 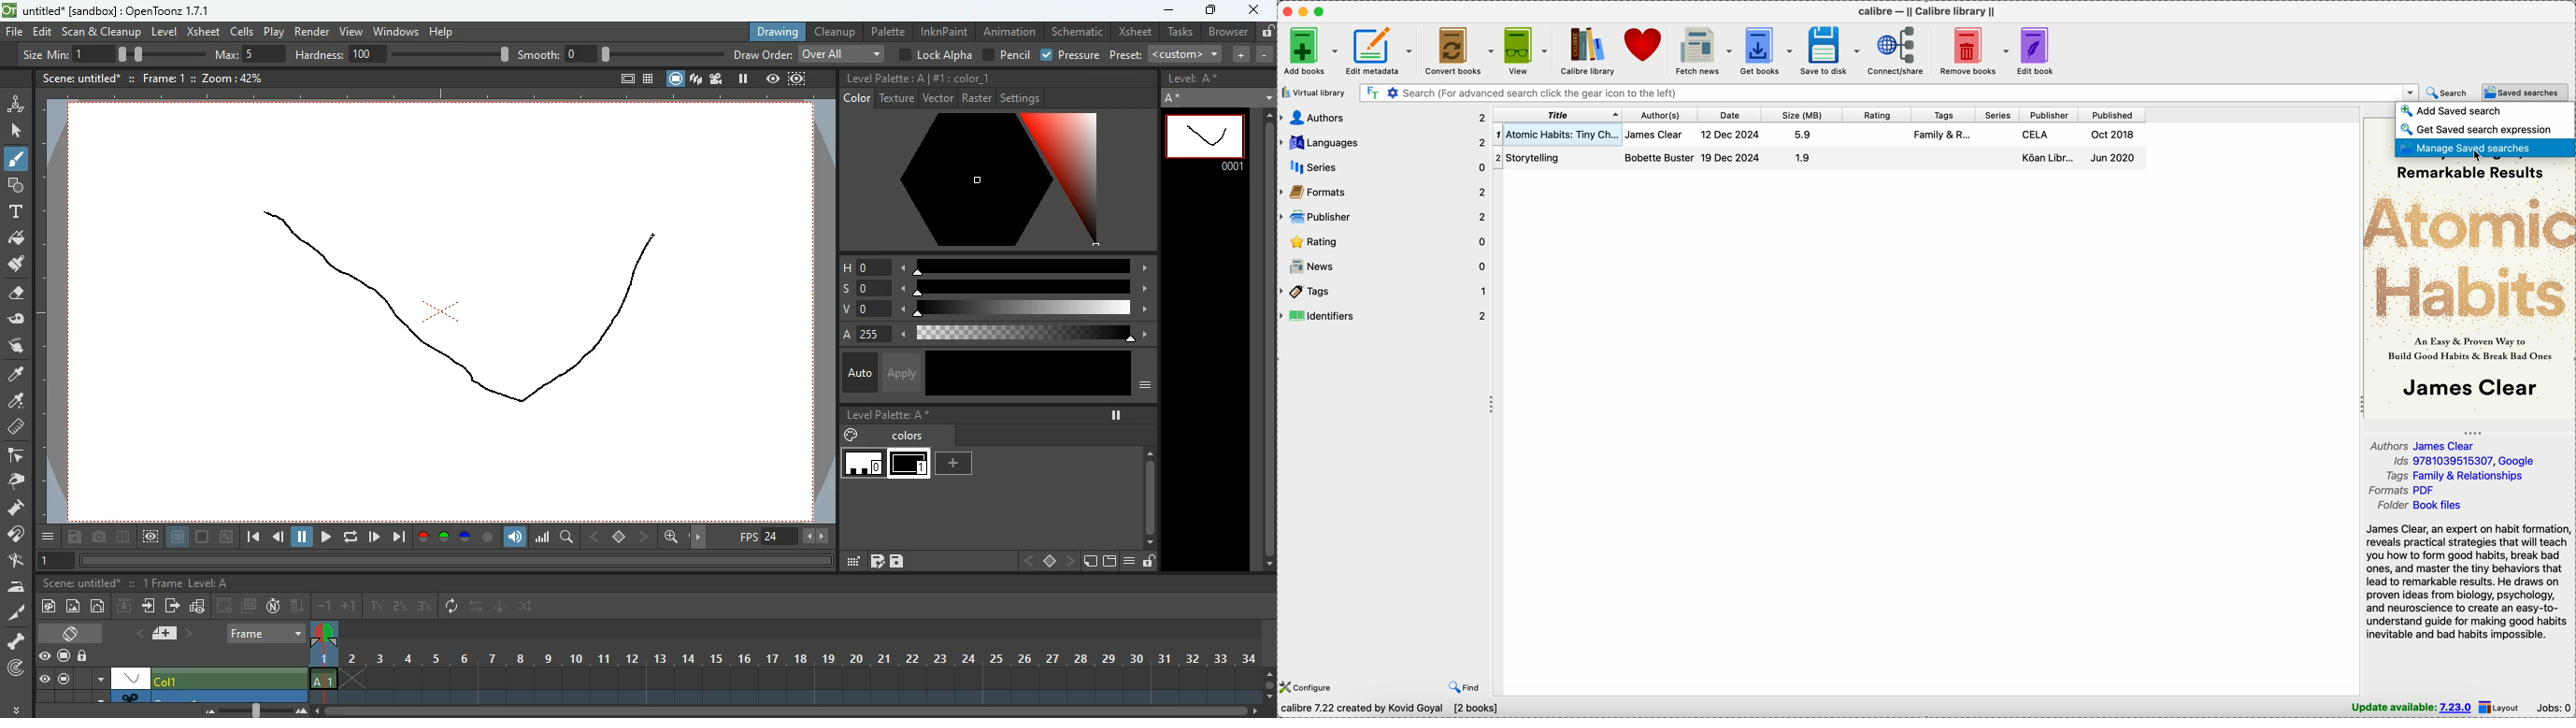 I want to click on edit, so click(x=16, y=561).